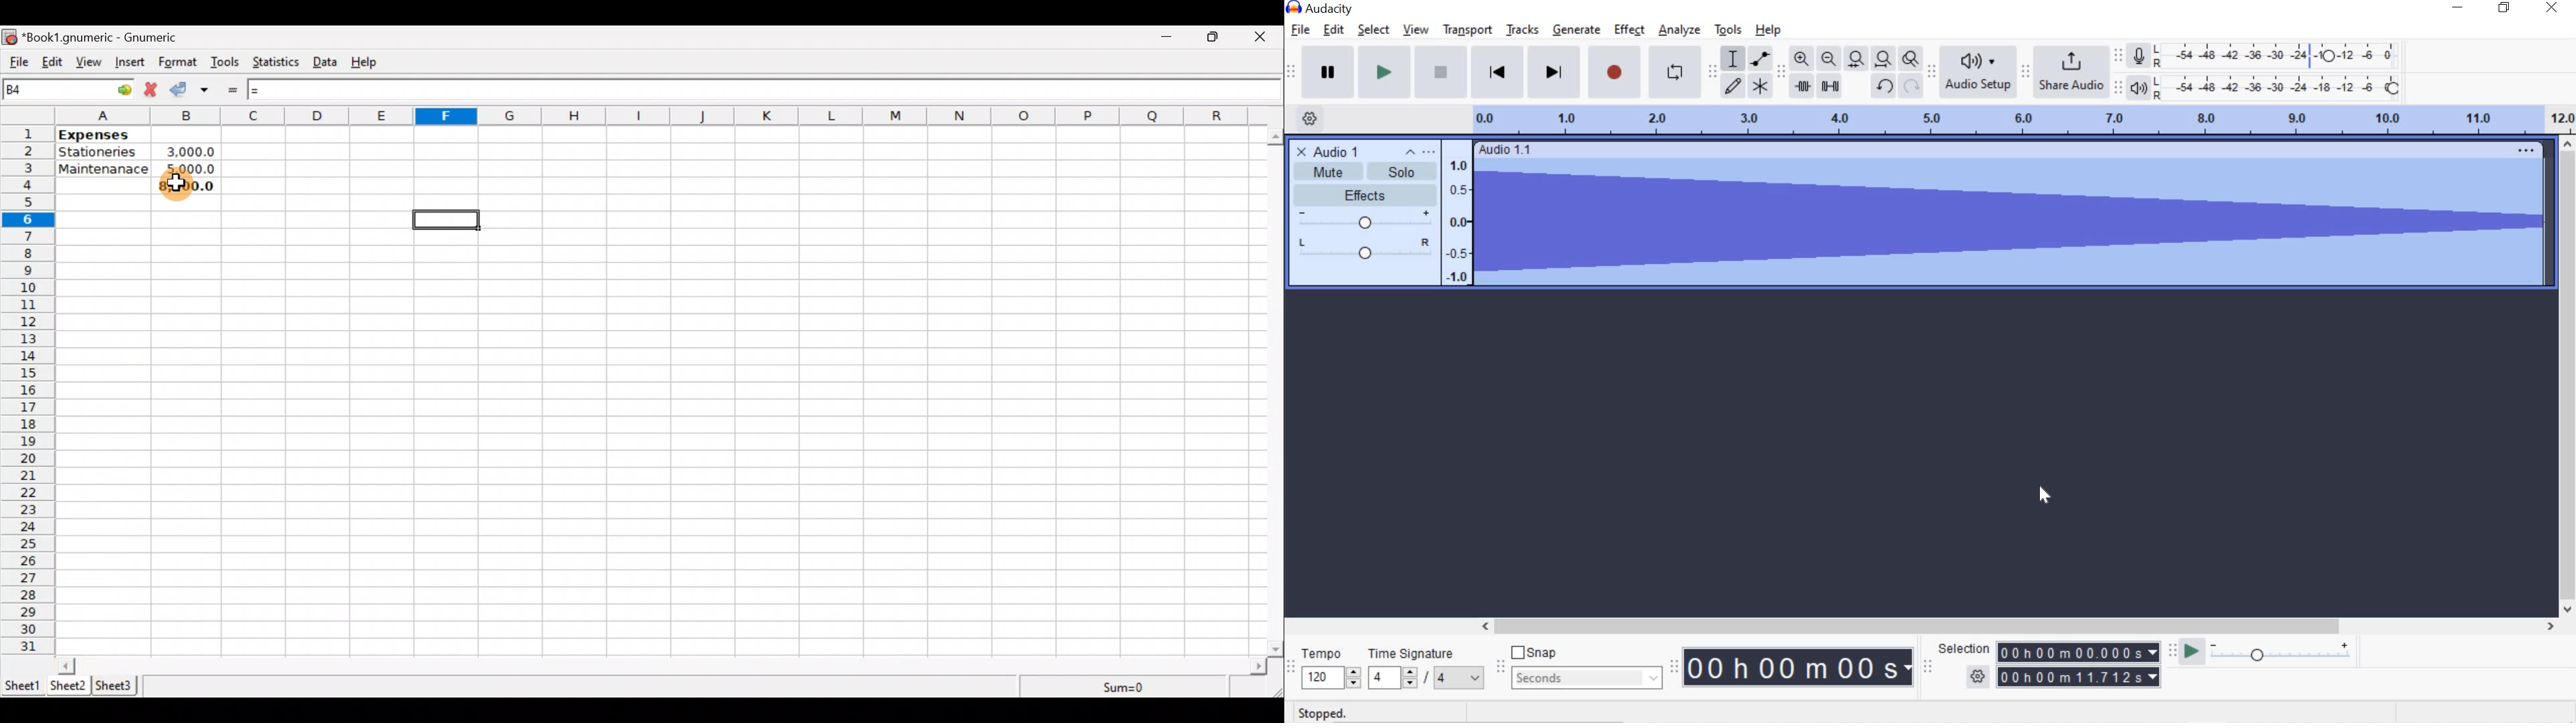 The height and width of the screenshot is (728, 2576). What do you see at coordinates (1416, 30) in the screenshot?
I see `view` at bounding box center [1416, 30].